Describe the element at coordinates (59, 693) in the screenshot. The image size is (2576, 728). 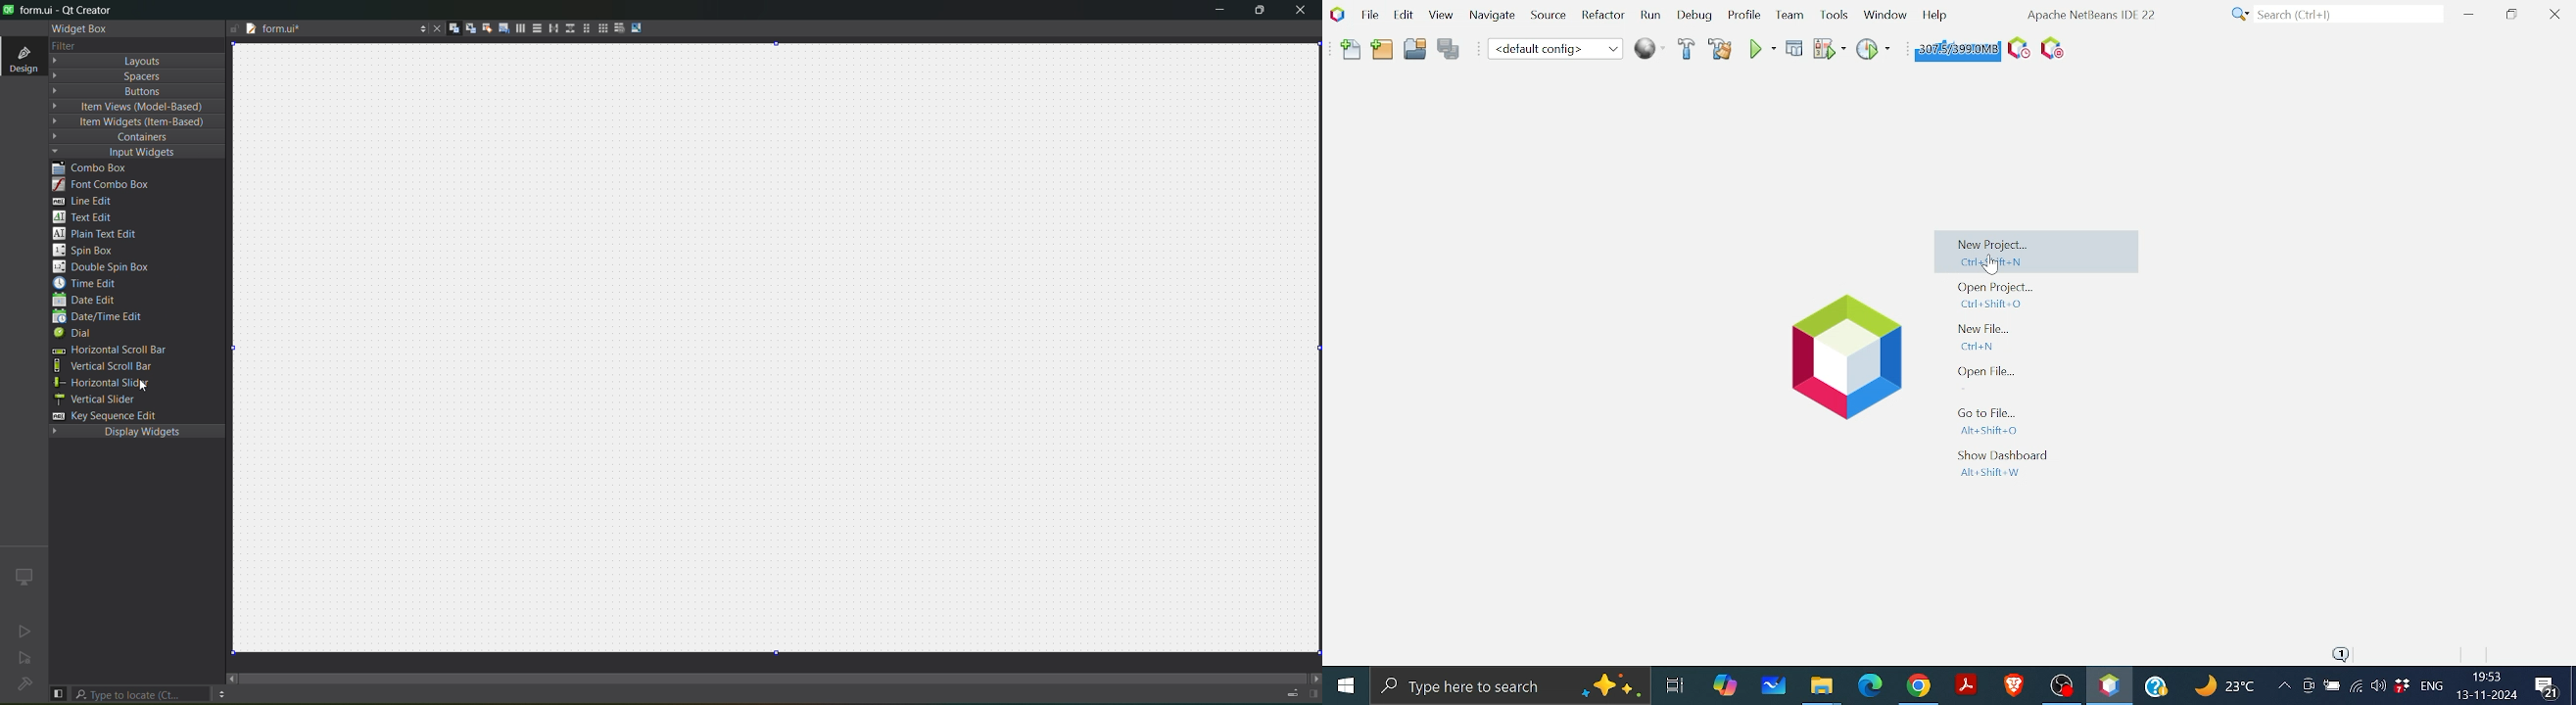
I see `show left` at that location.